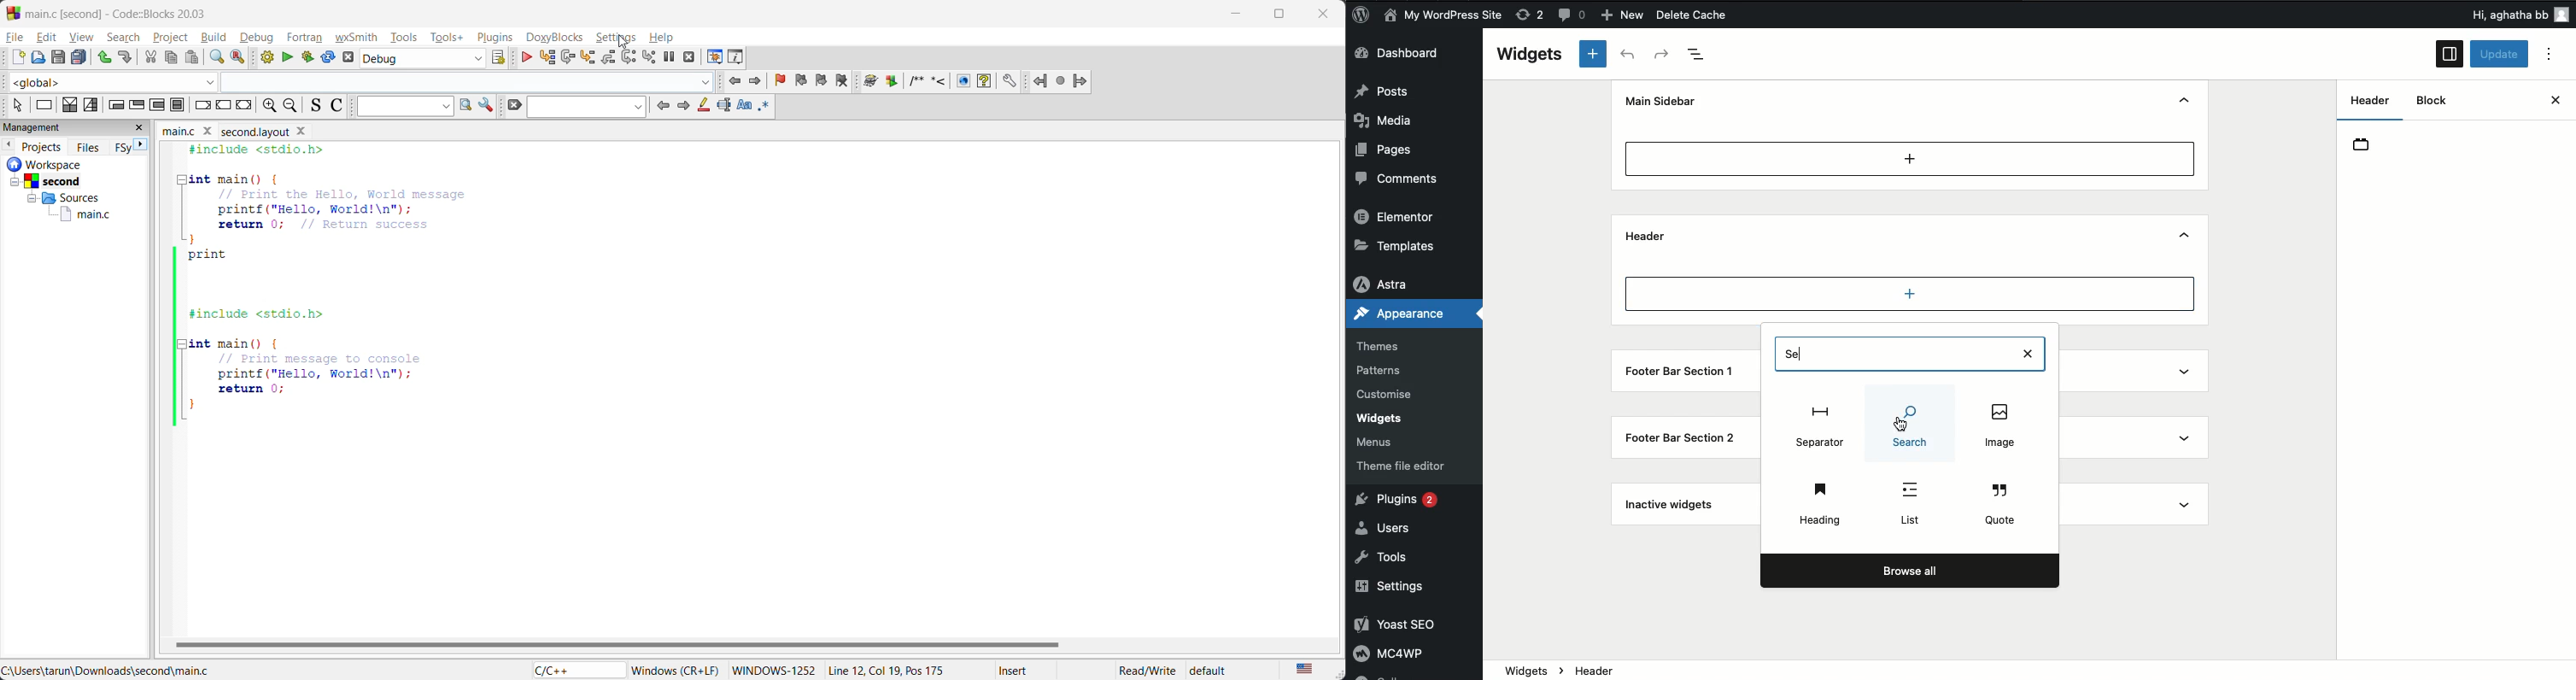  What do you see at coordinates (356, 79) in the screenshot?
I see `code completion compiler` at bounding box center [356, 79].